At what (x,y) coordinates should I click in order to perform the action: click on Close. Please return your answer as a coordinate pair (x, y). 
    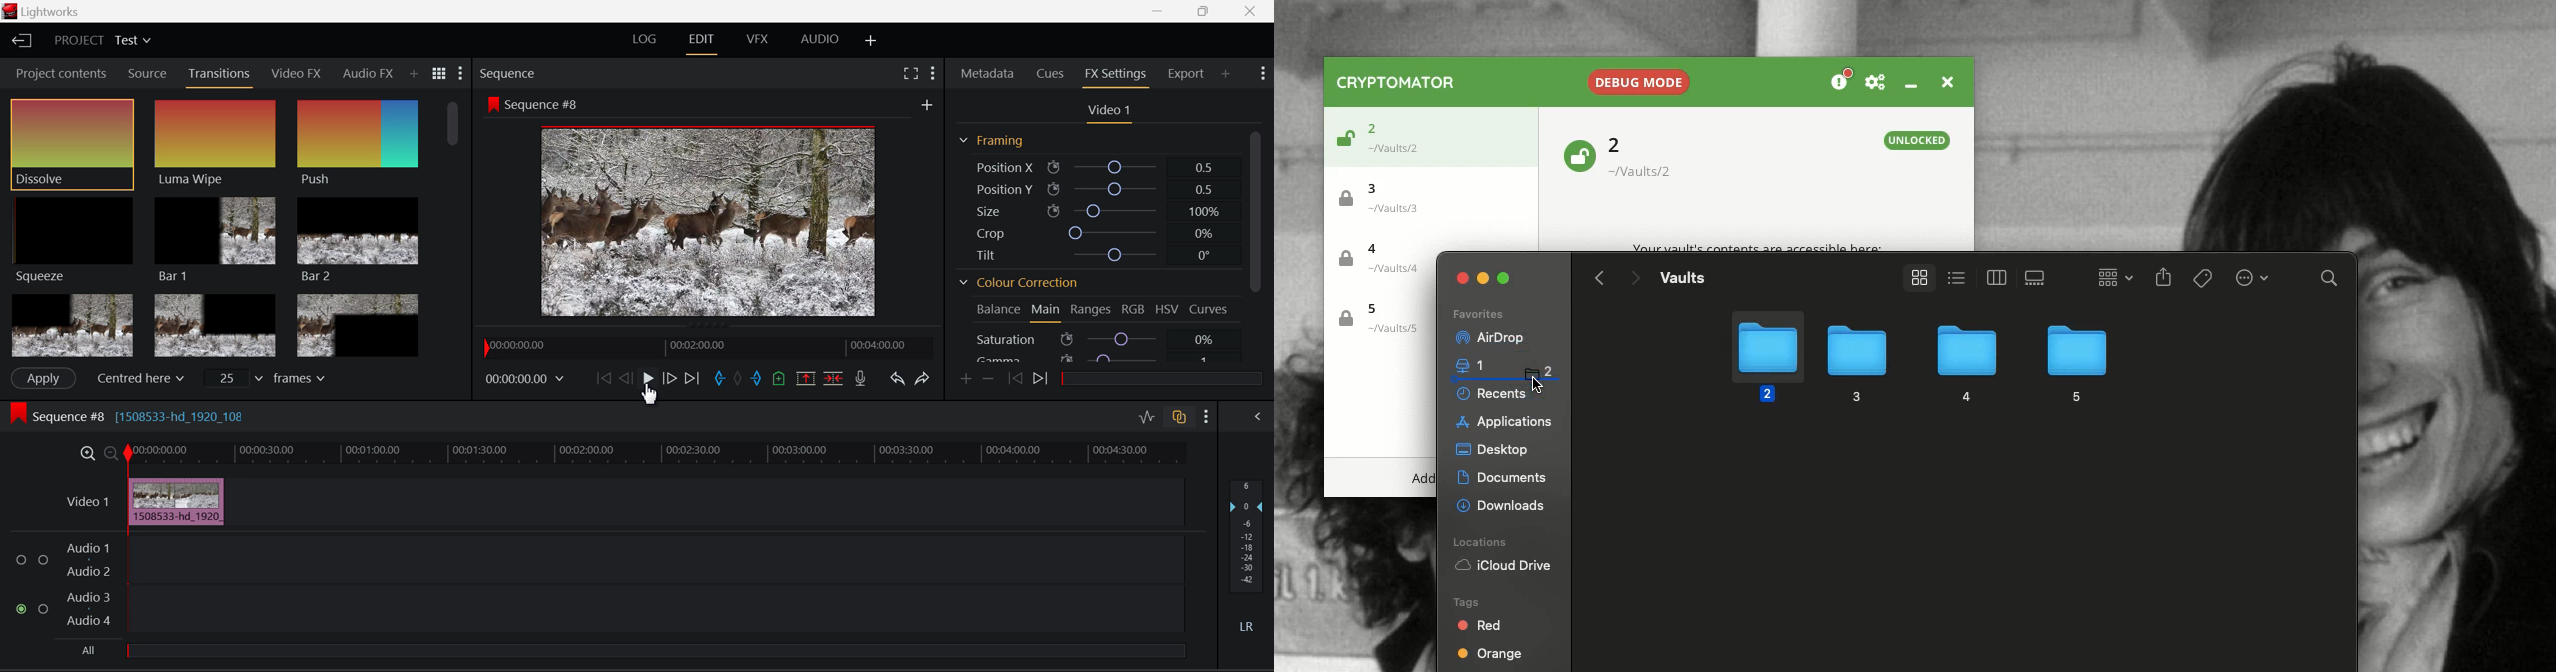
    Looking at the image, I should click on (1252, 11).